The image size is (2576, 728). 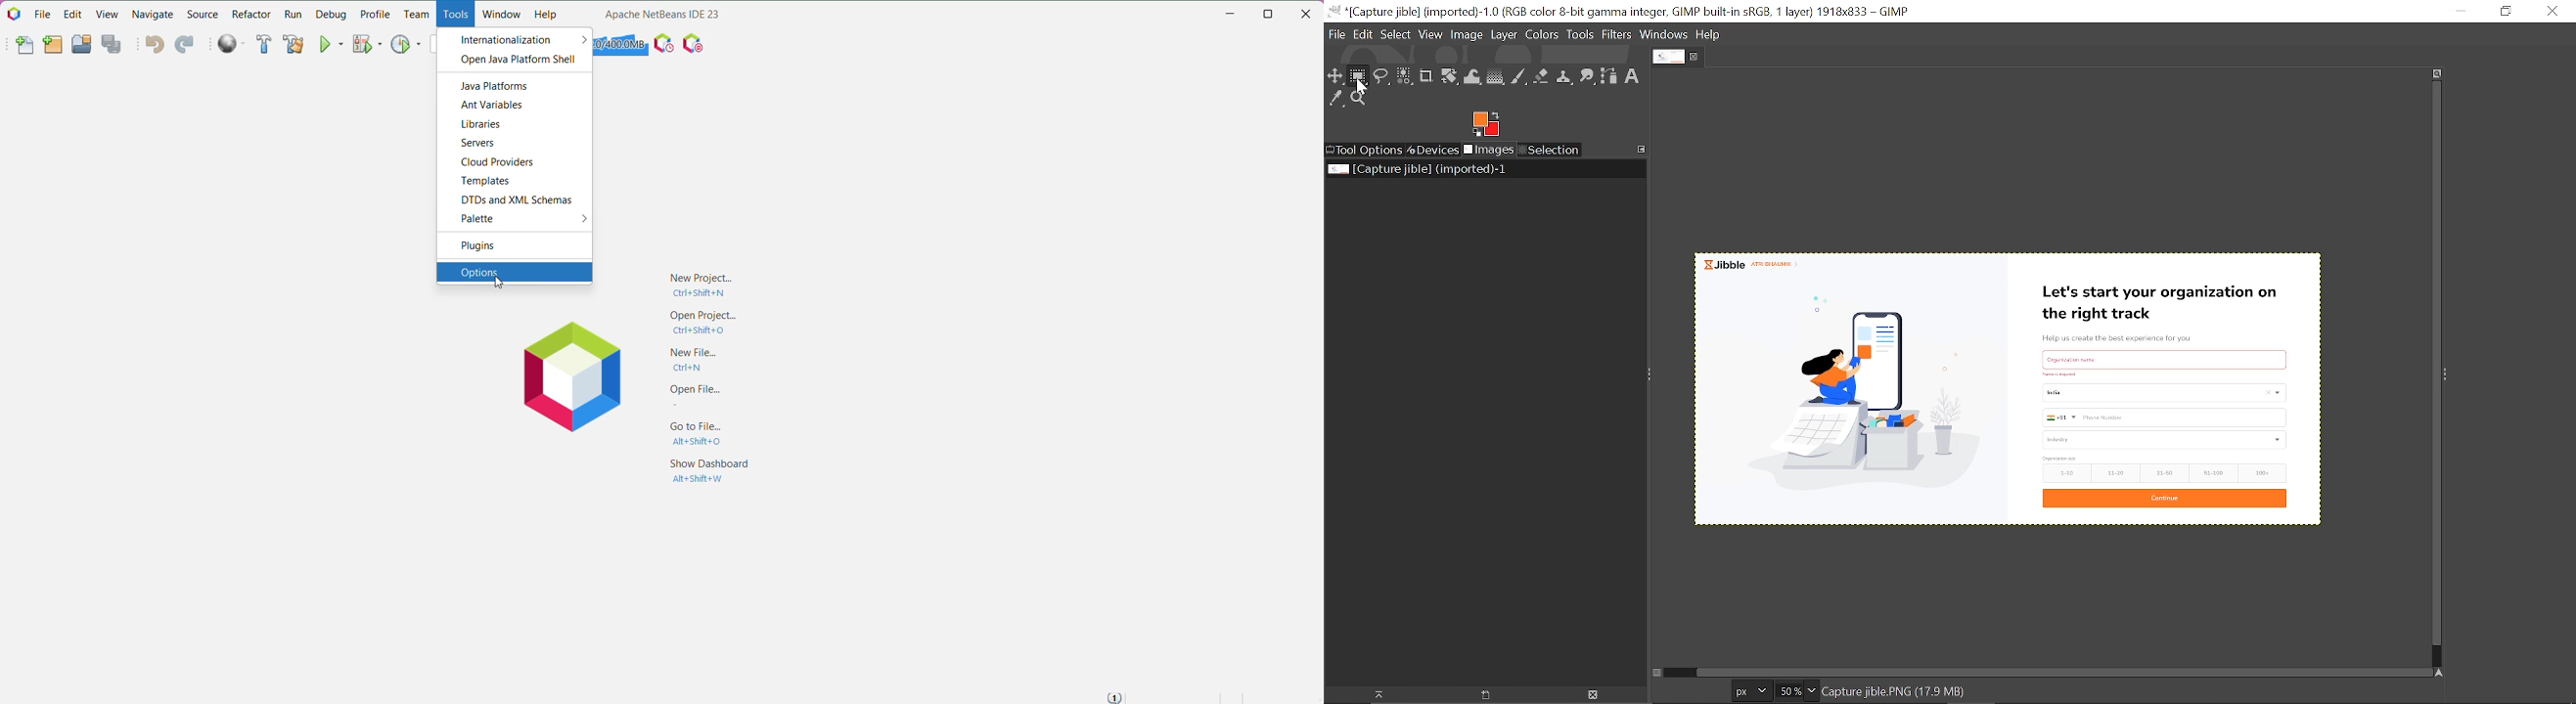 I want to click on Toggle quick mask on/off, so click(x=1660, y=674).